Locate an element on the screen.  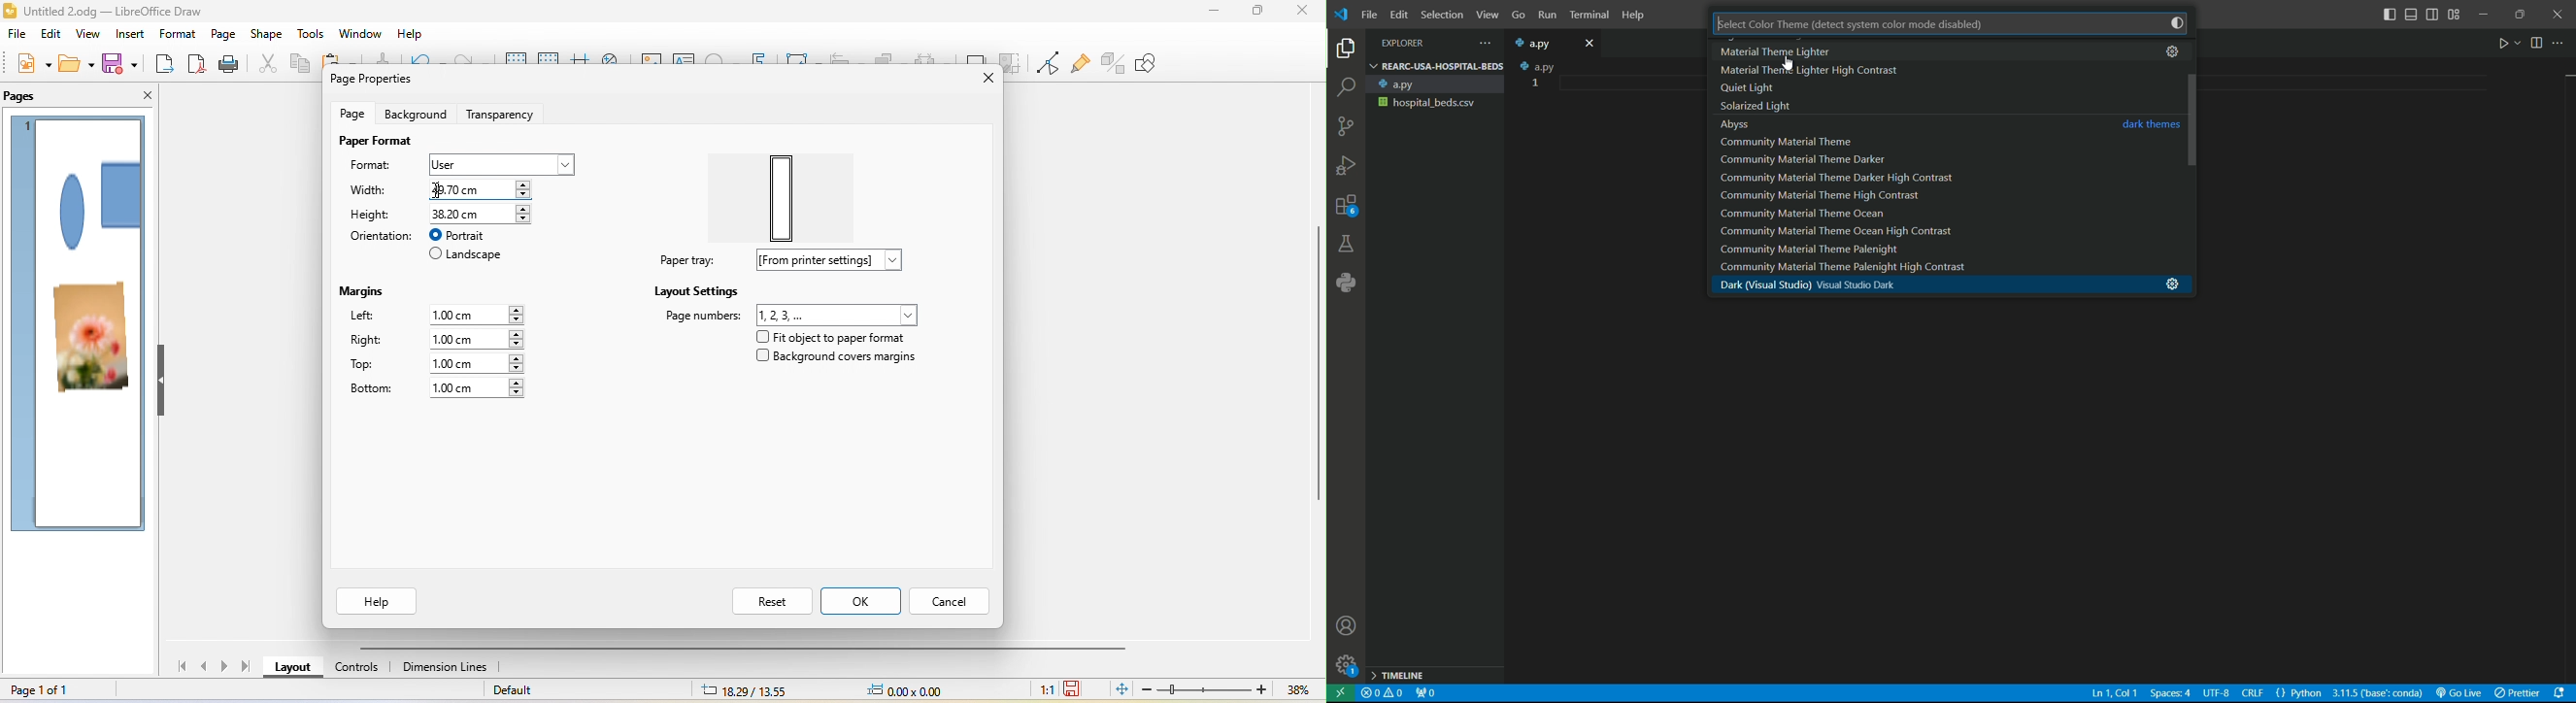
ok is located at coordinates (866, 601).